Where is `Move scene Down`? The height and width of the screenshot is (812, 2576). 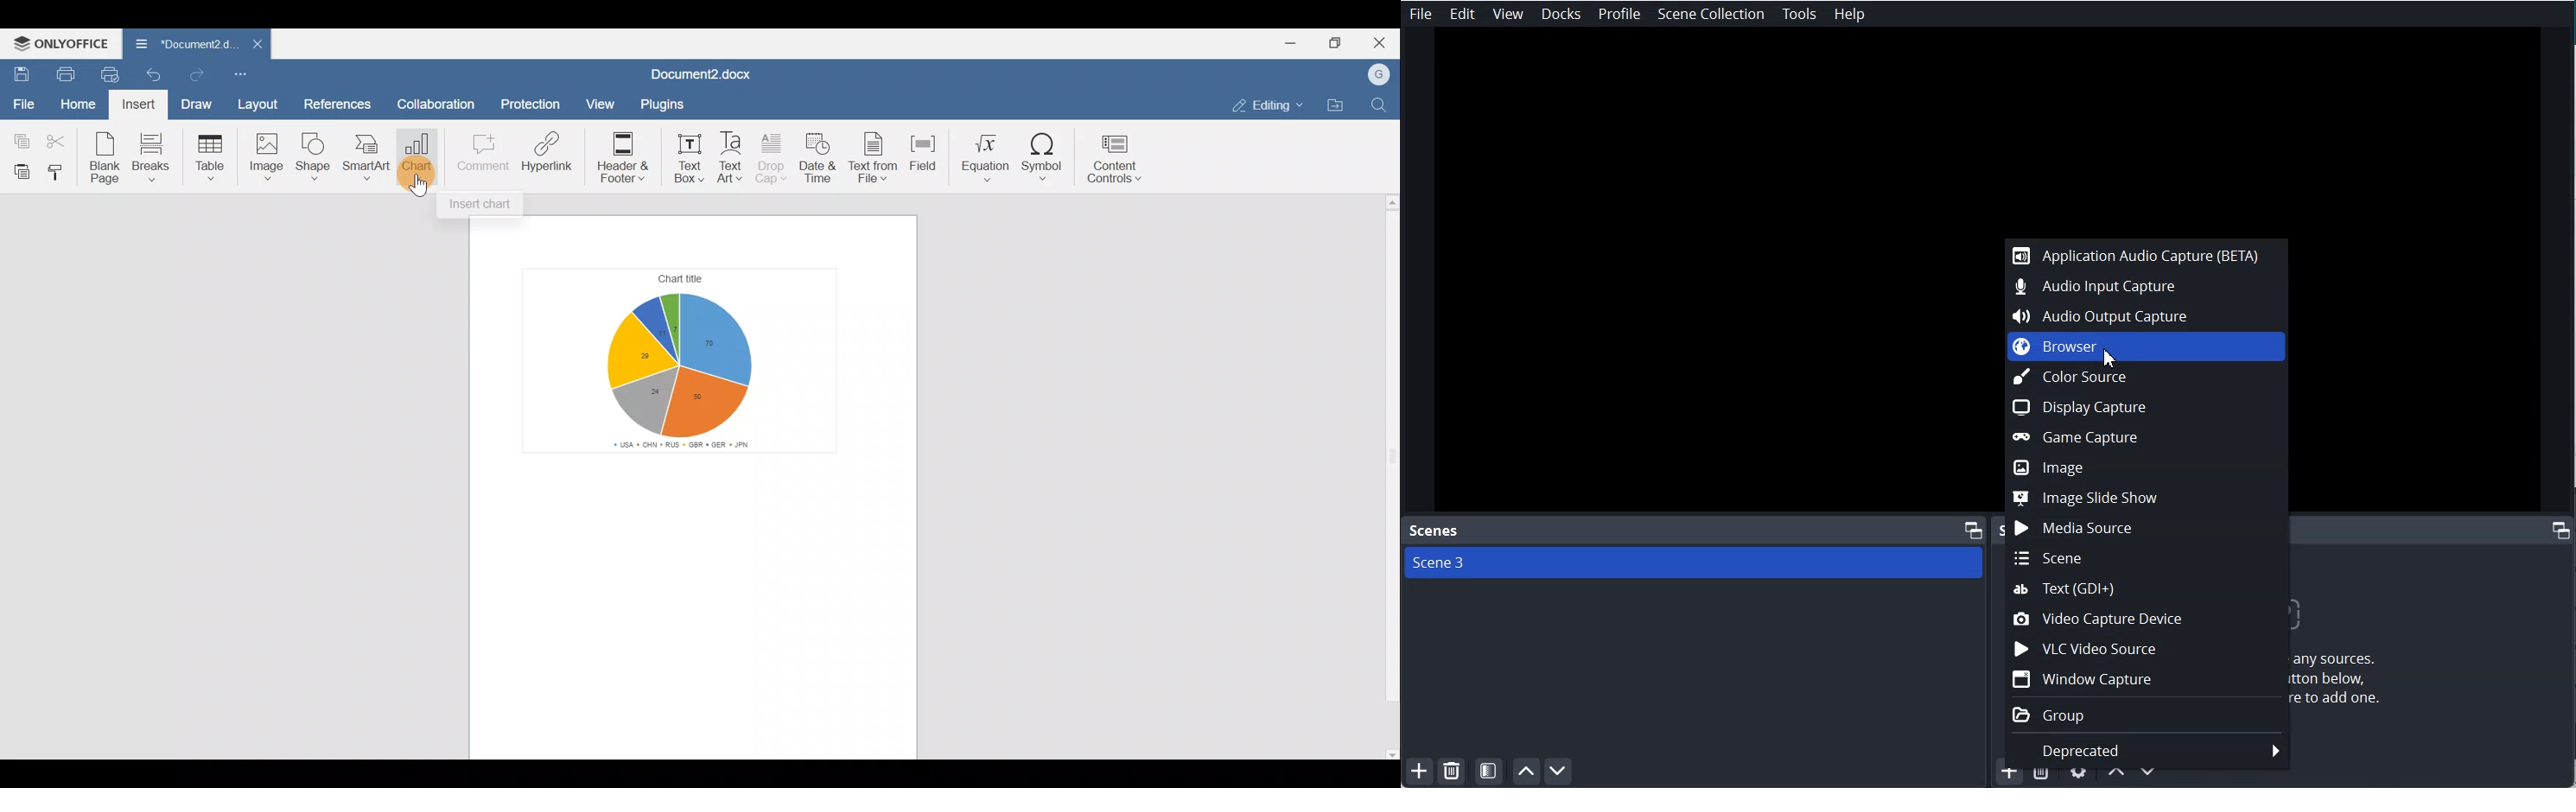
Move scene Down is located at coordinates (1560, 772).